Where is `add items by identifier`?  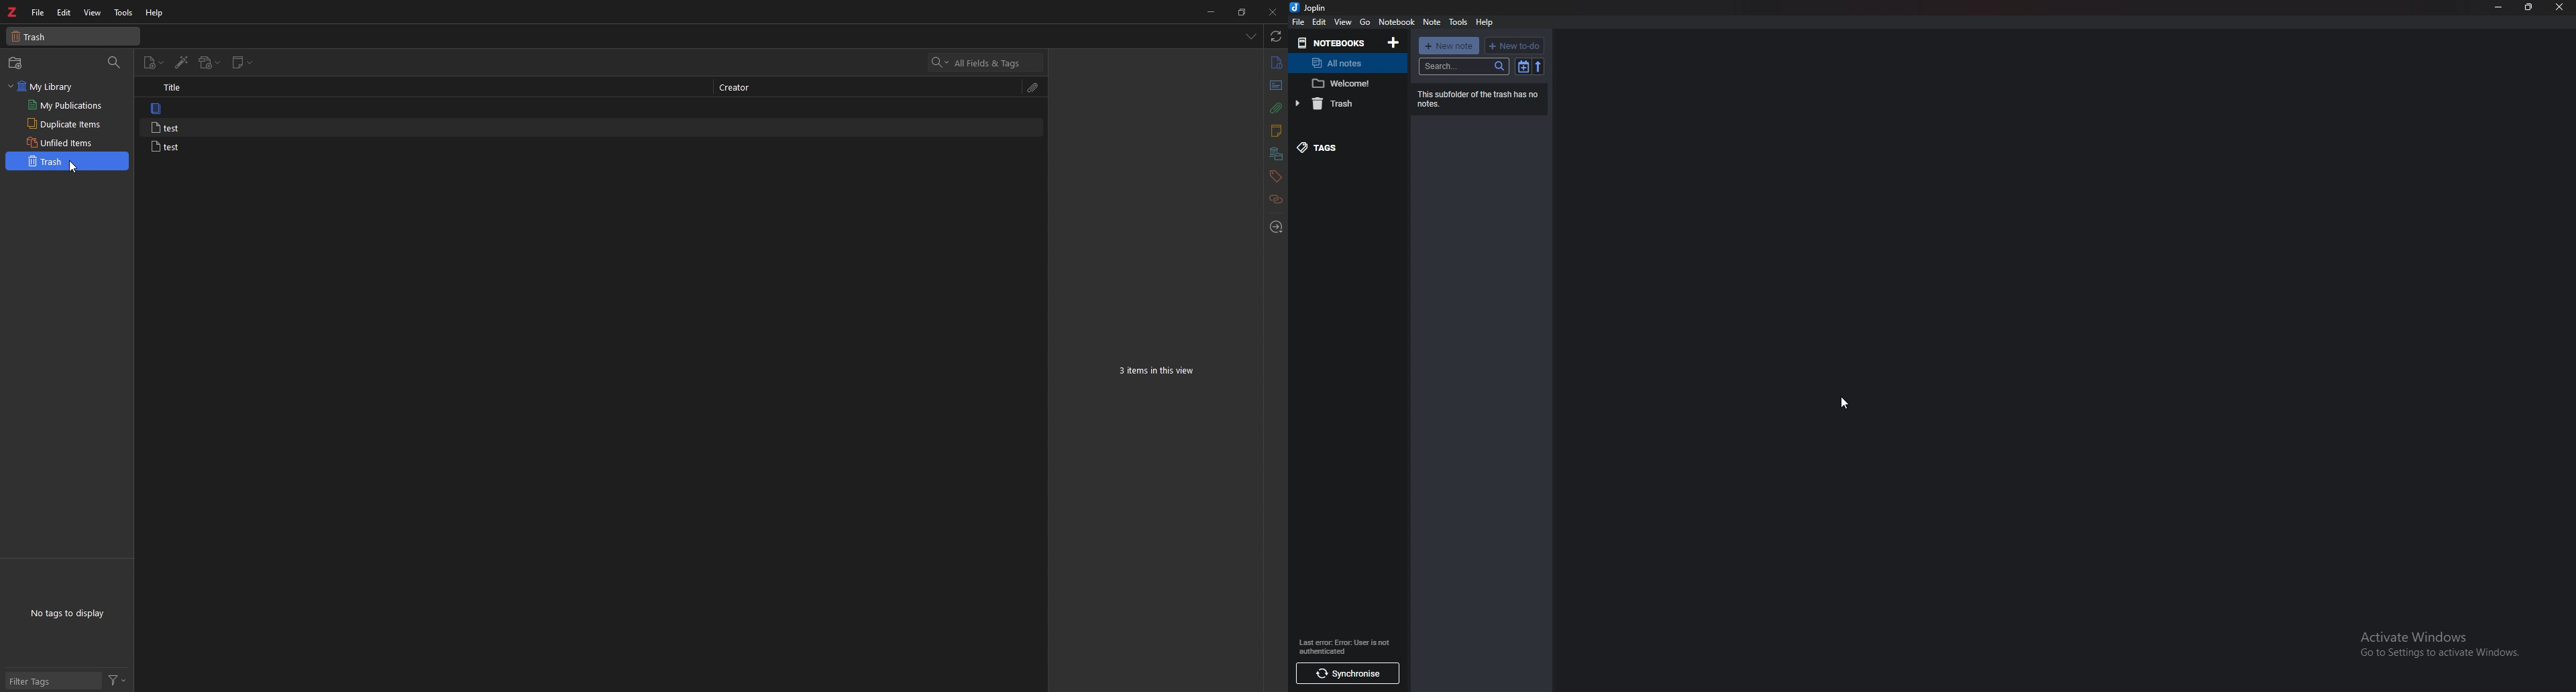 add items by identifier is located at coordinates (182, 63).